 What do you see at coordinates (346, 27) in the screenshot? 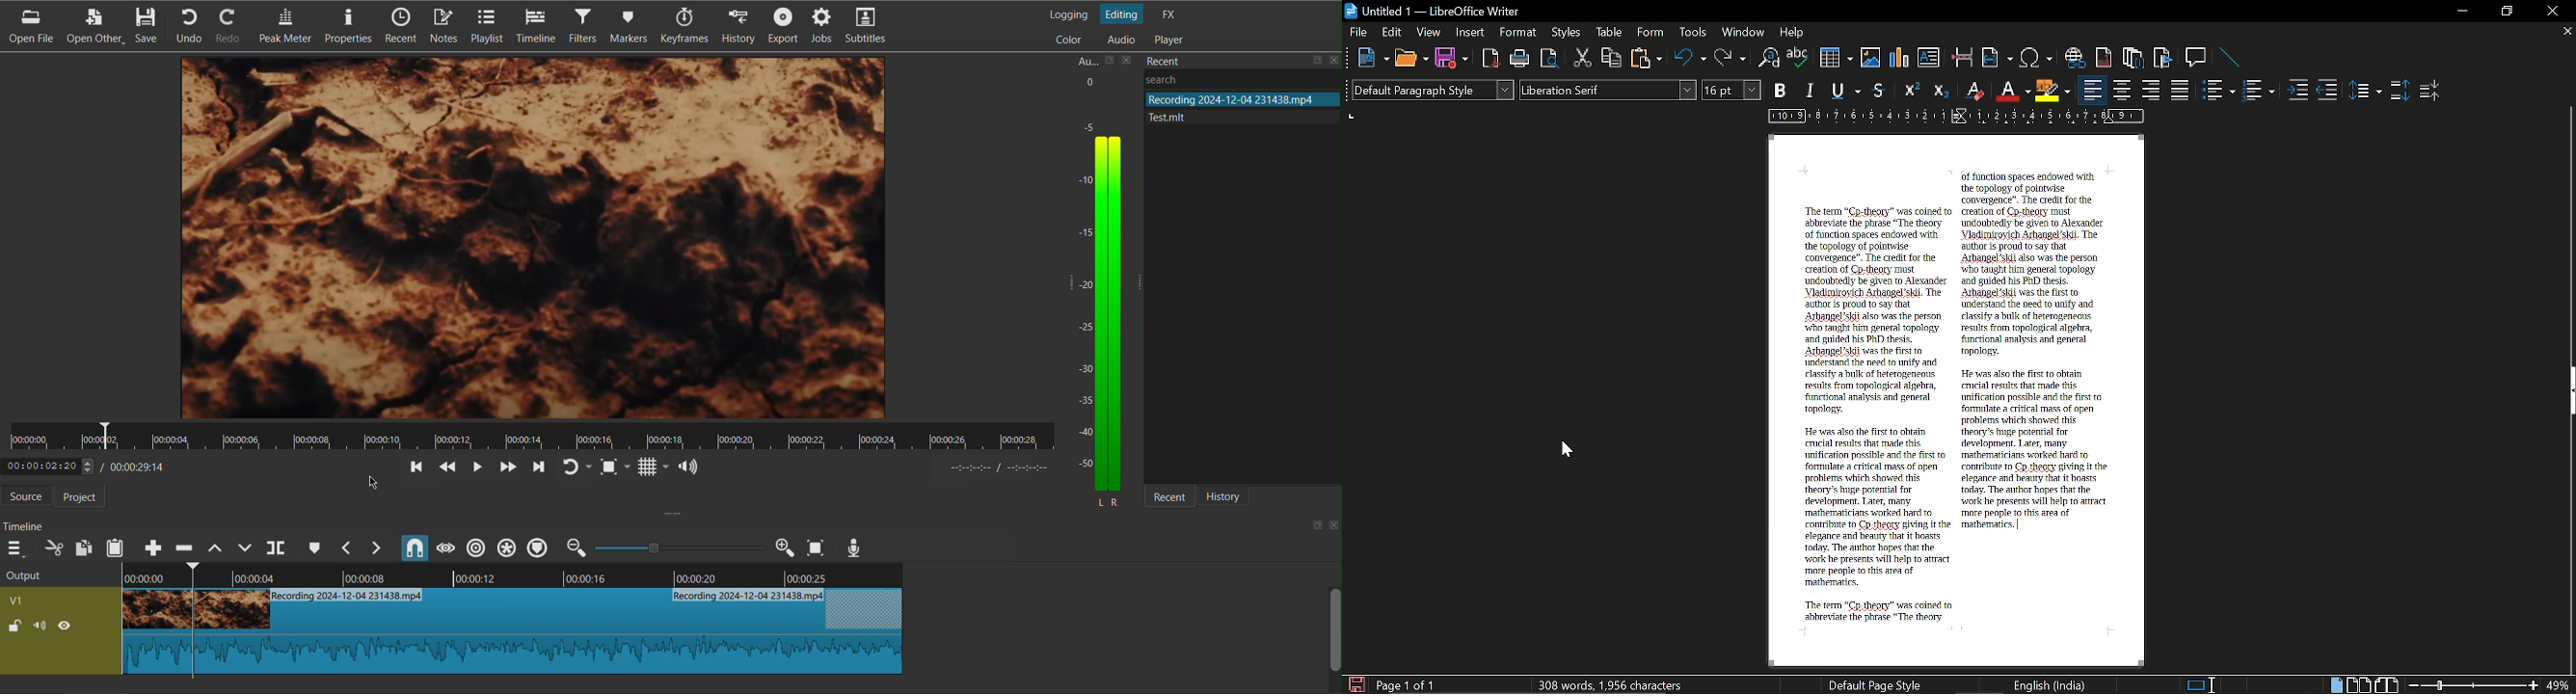
I see `Properties` at bounding box center [346, 27].